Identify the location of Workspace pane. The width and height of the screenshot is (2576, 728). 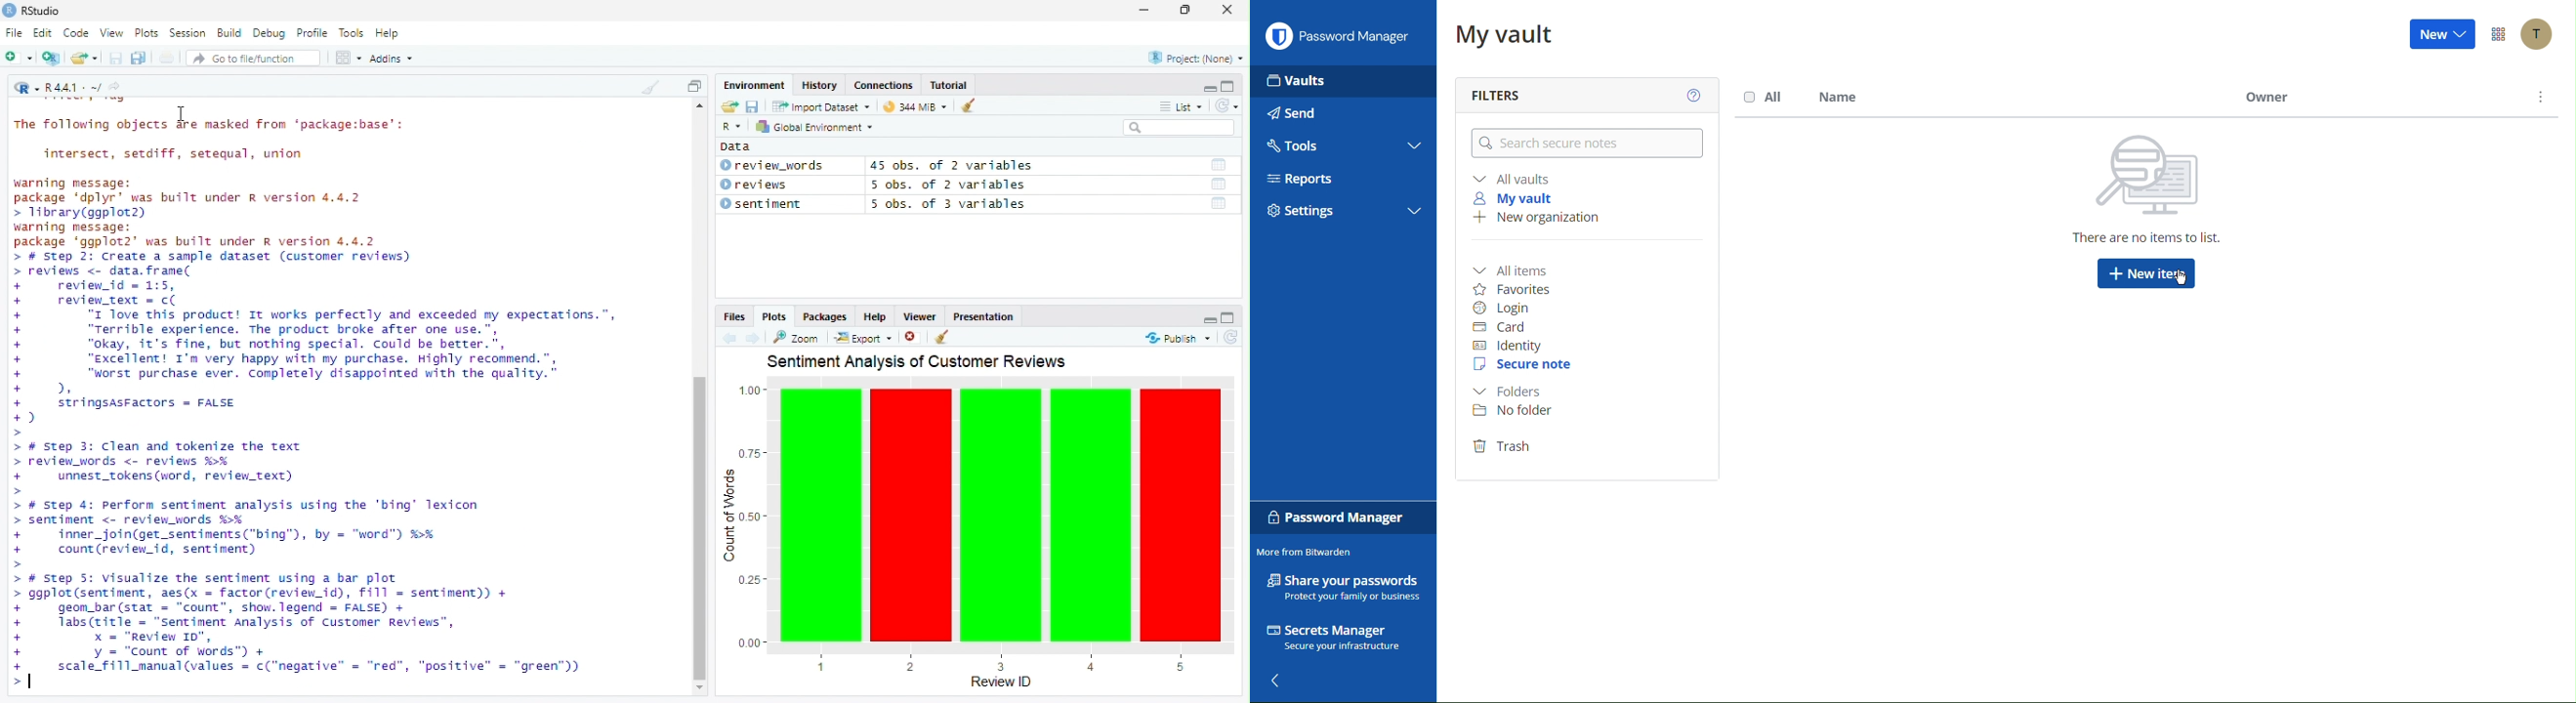
(347, 59).